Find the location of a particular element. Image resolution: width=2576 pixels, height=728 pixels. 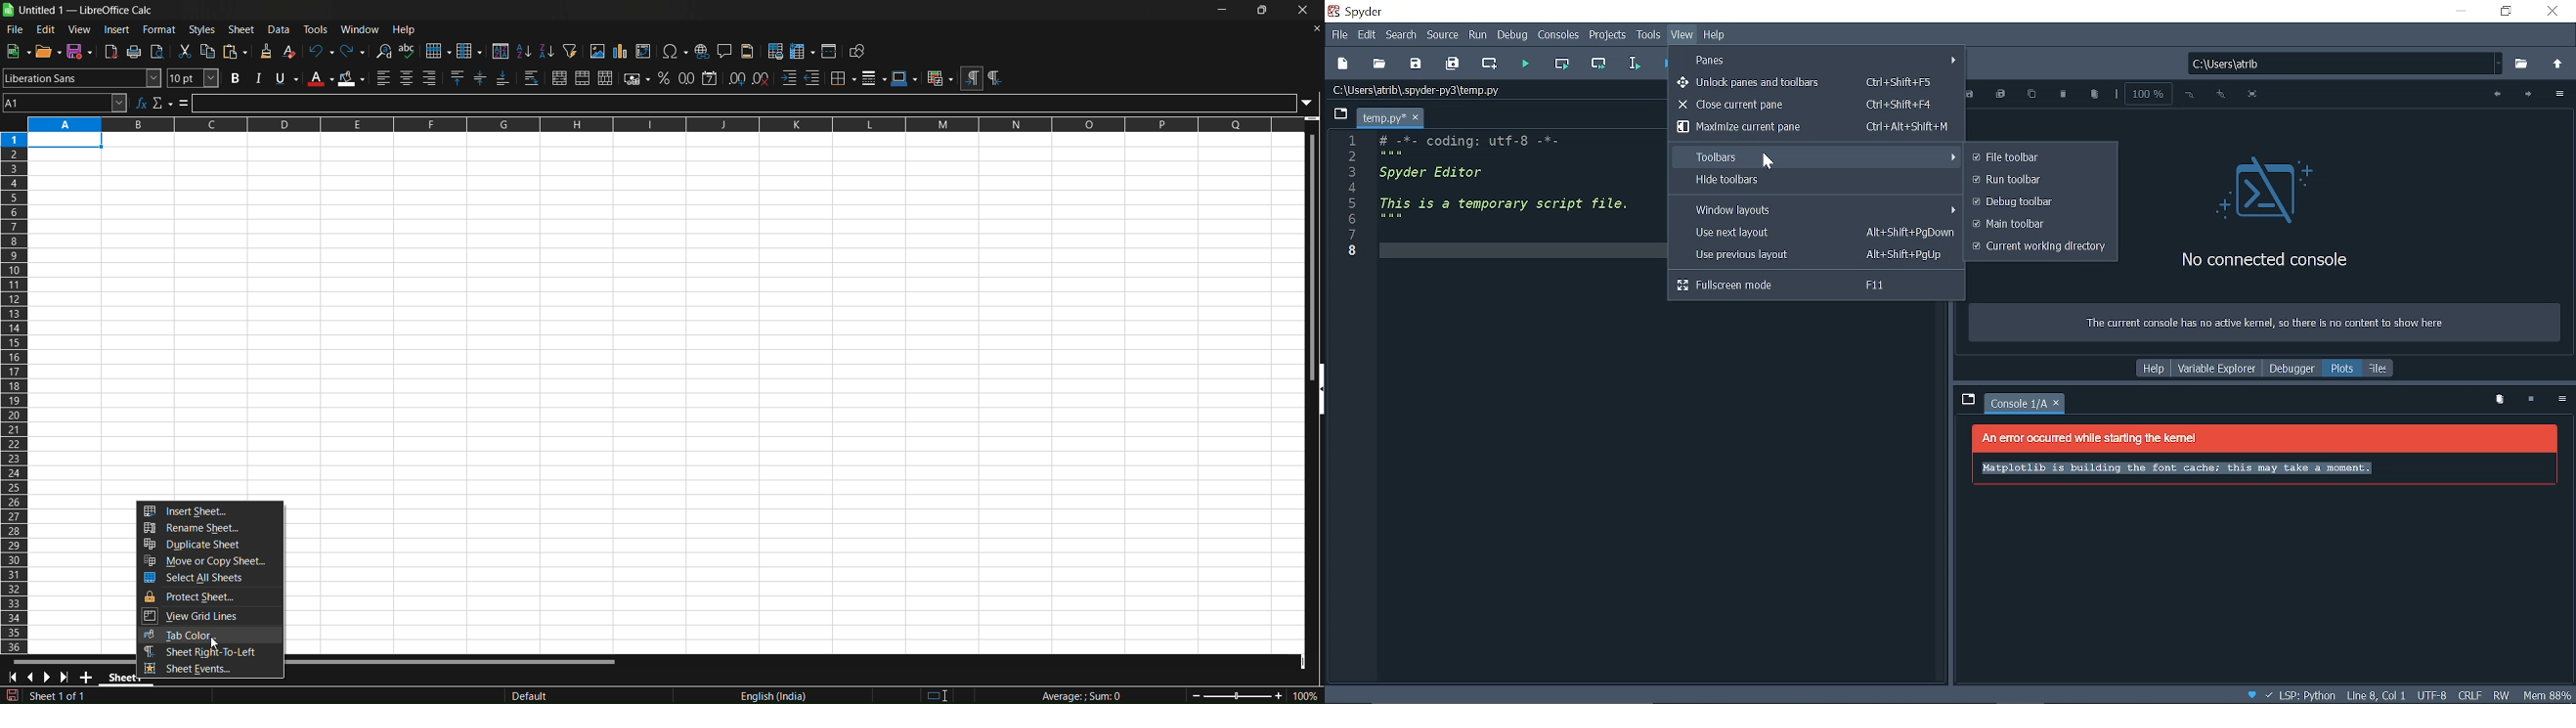

hide is located at coordinates (1317, 391).